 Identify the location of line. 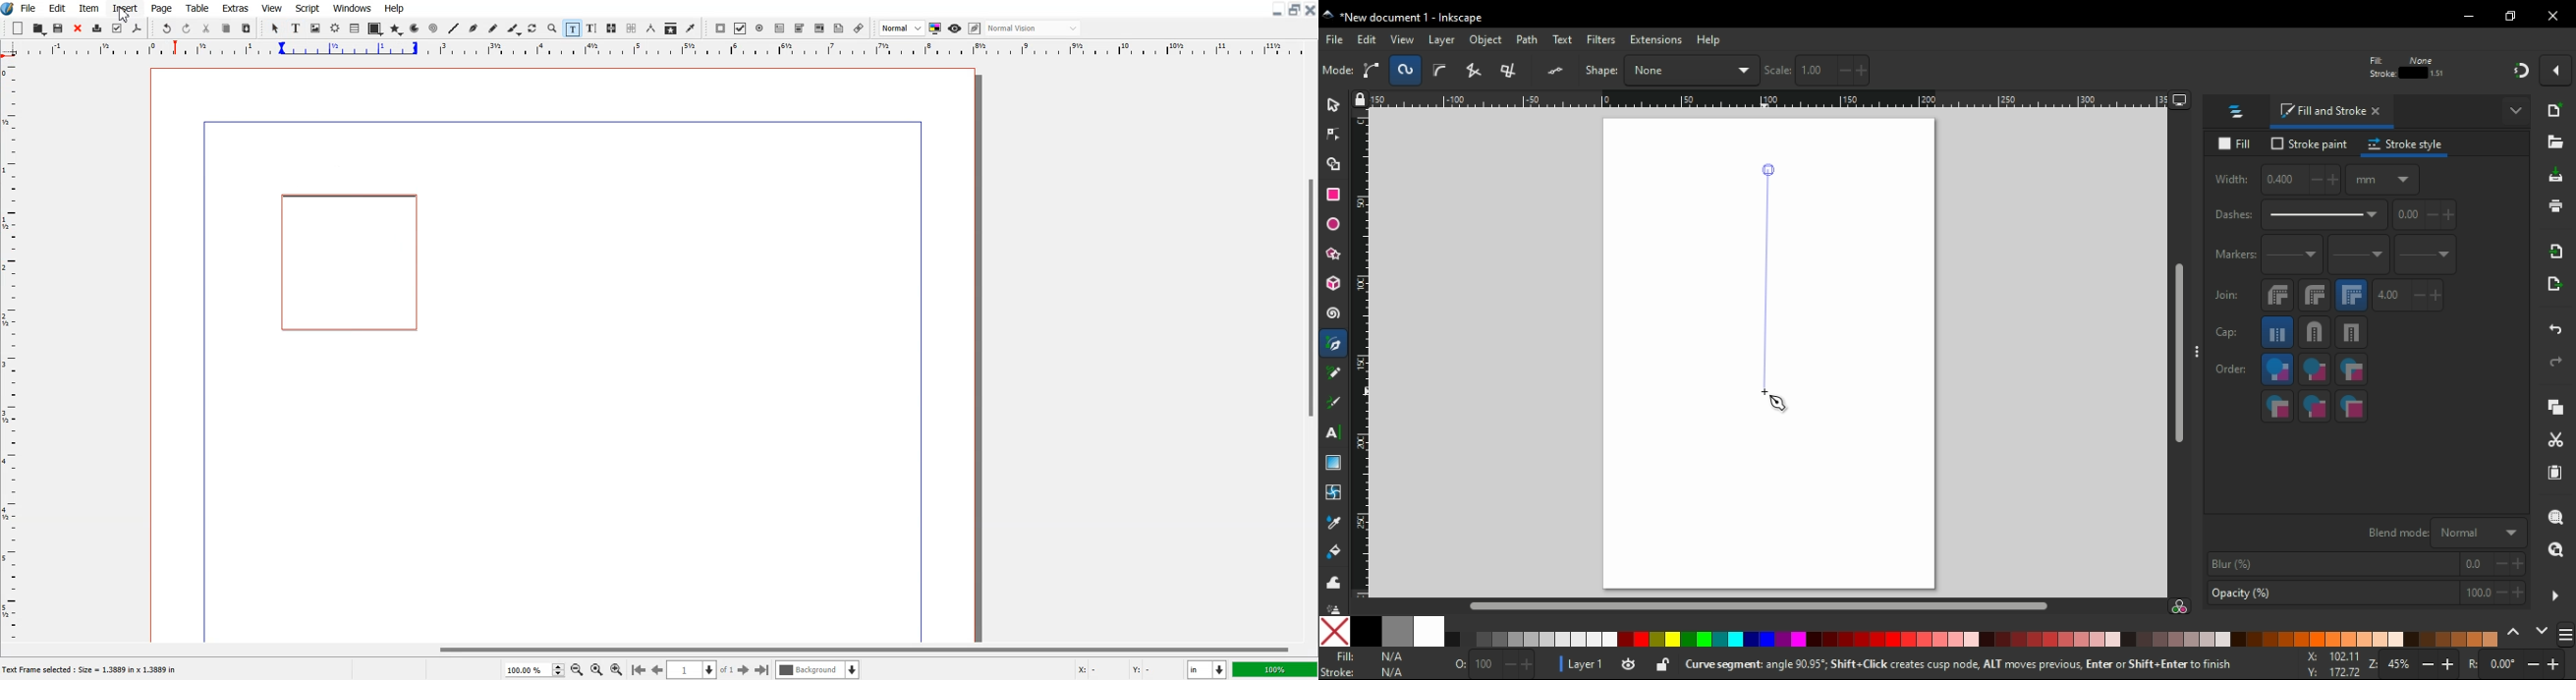
(1765, 280).